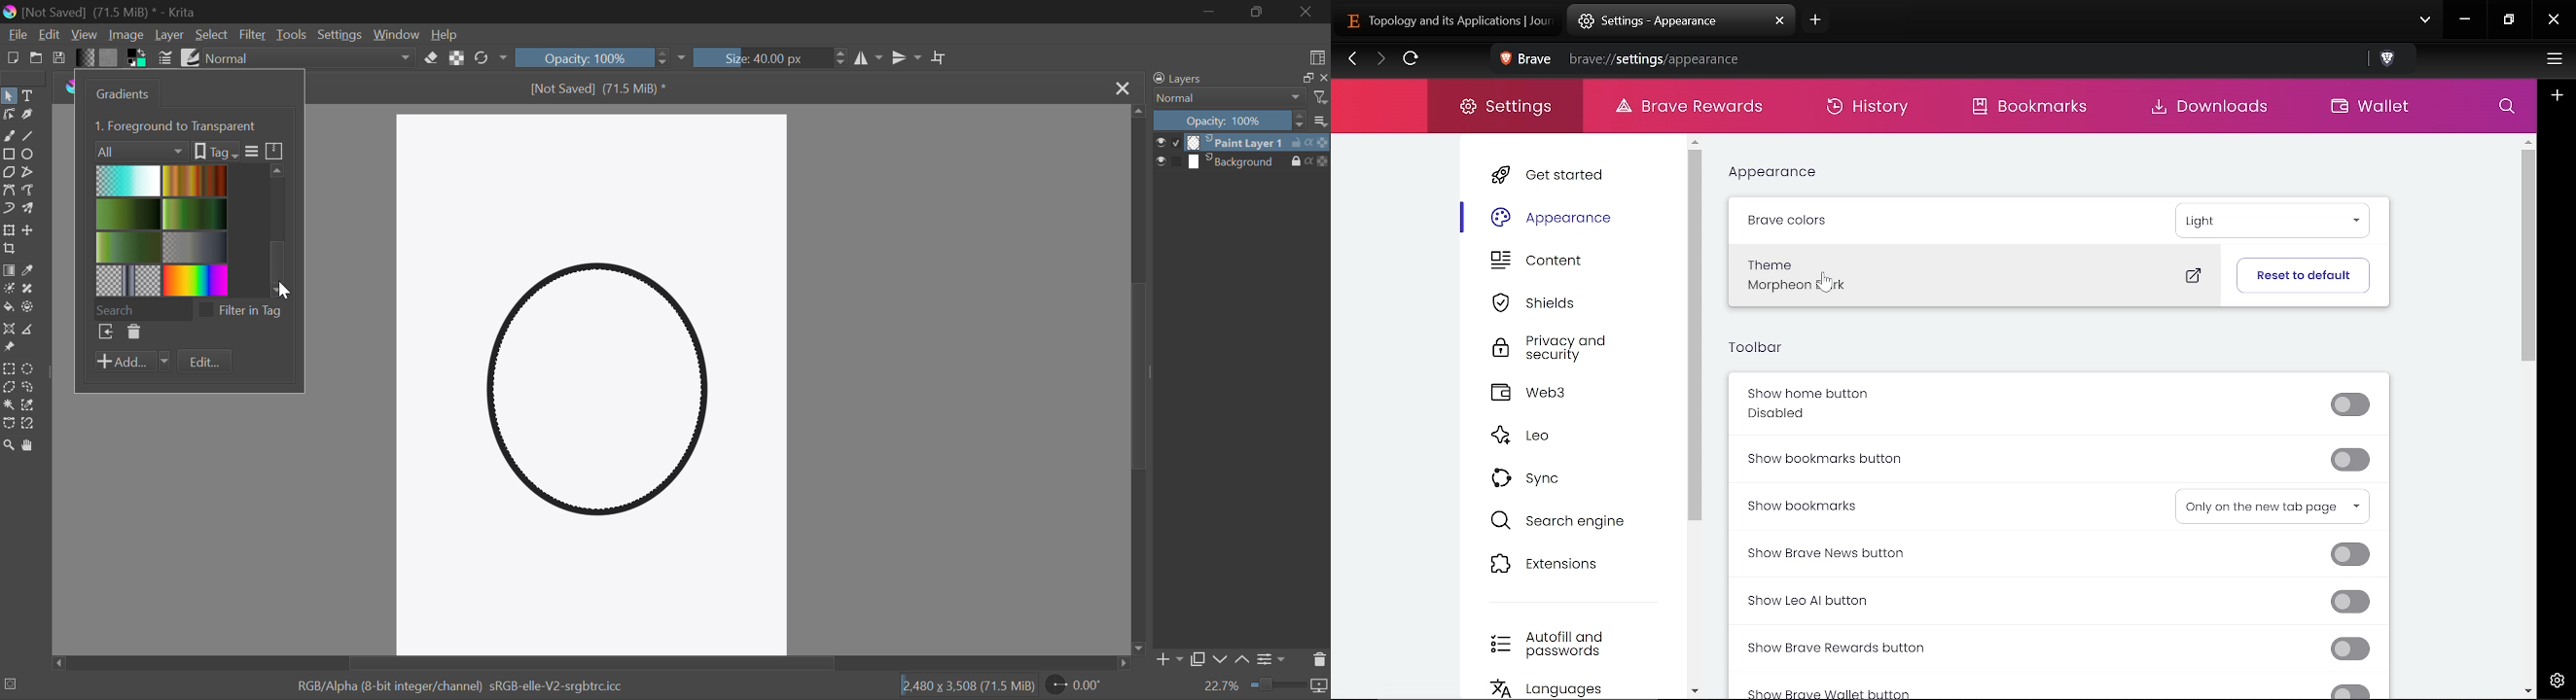 The height and width of the screenshot is (700, 2576). Describe the element at coordinates (1560, 520) in the screenshot. I see `Search engine` at that location.